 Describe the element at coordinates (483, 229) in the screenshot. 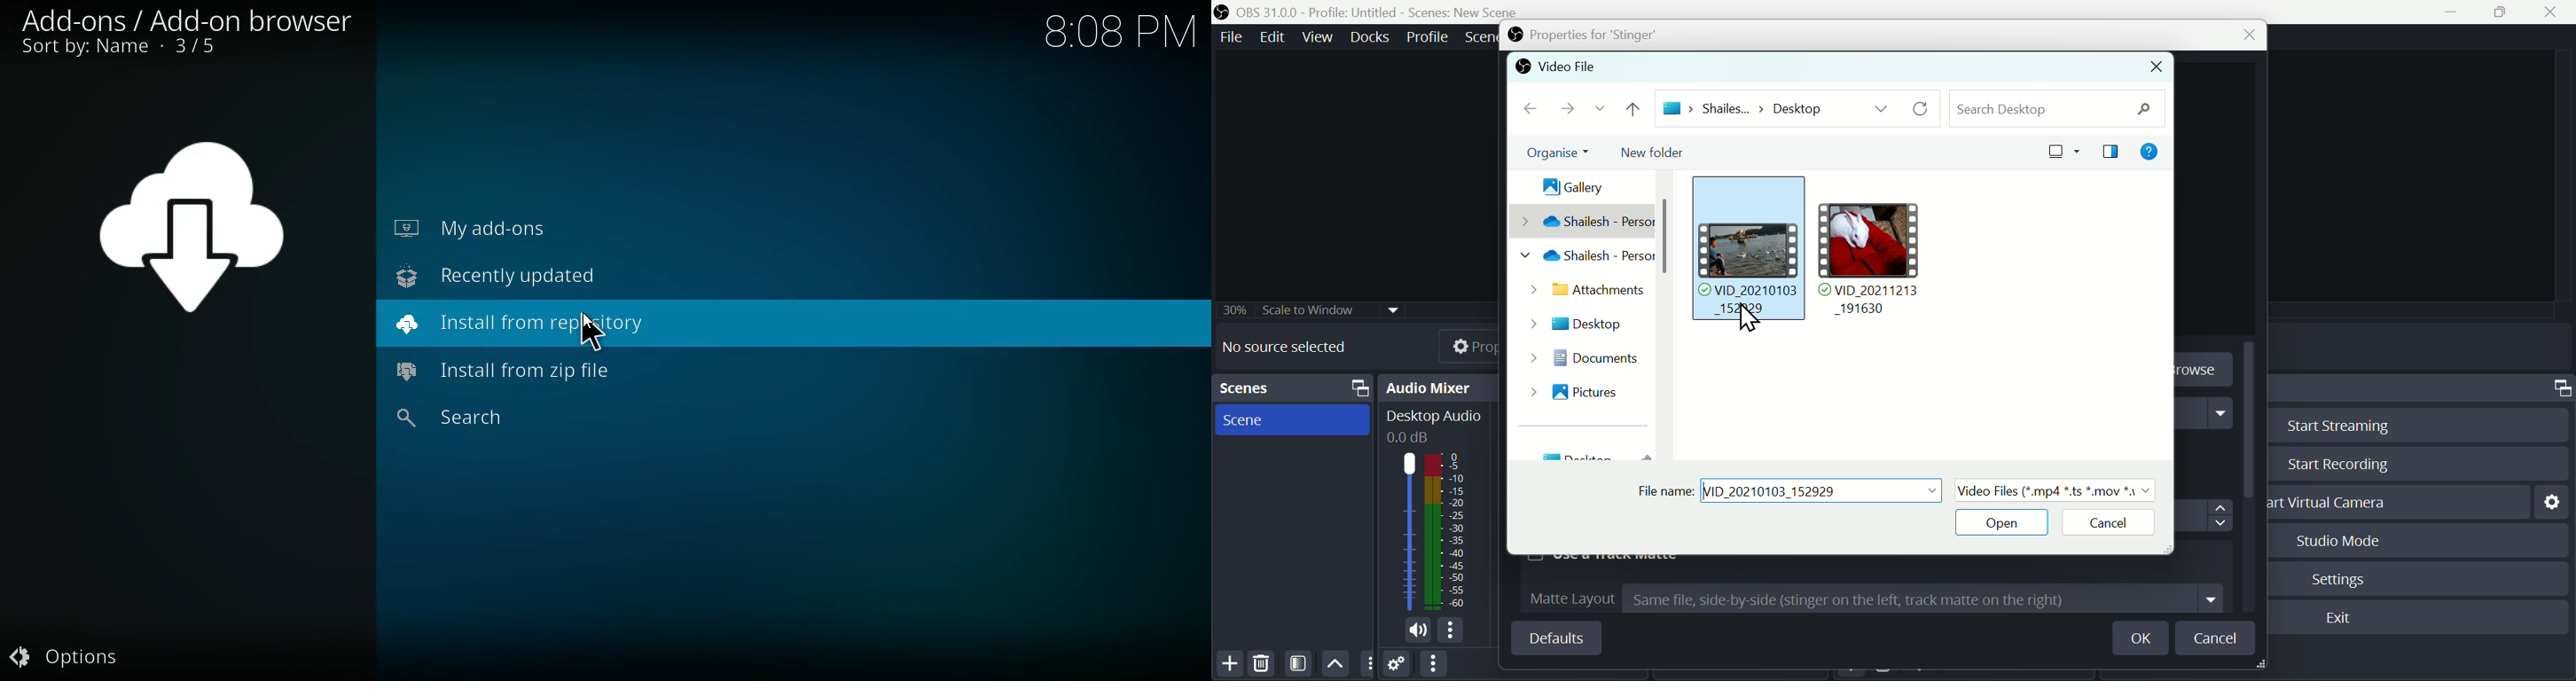

I see `my add-ons` at that location.